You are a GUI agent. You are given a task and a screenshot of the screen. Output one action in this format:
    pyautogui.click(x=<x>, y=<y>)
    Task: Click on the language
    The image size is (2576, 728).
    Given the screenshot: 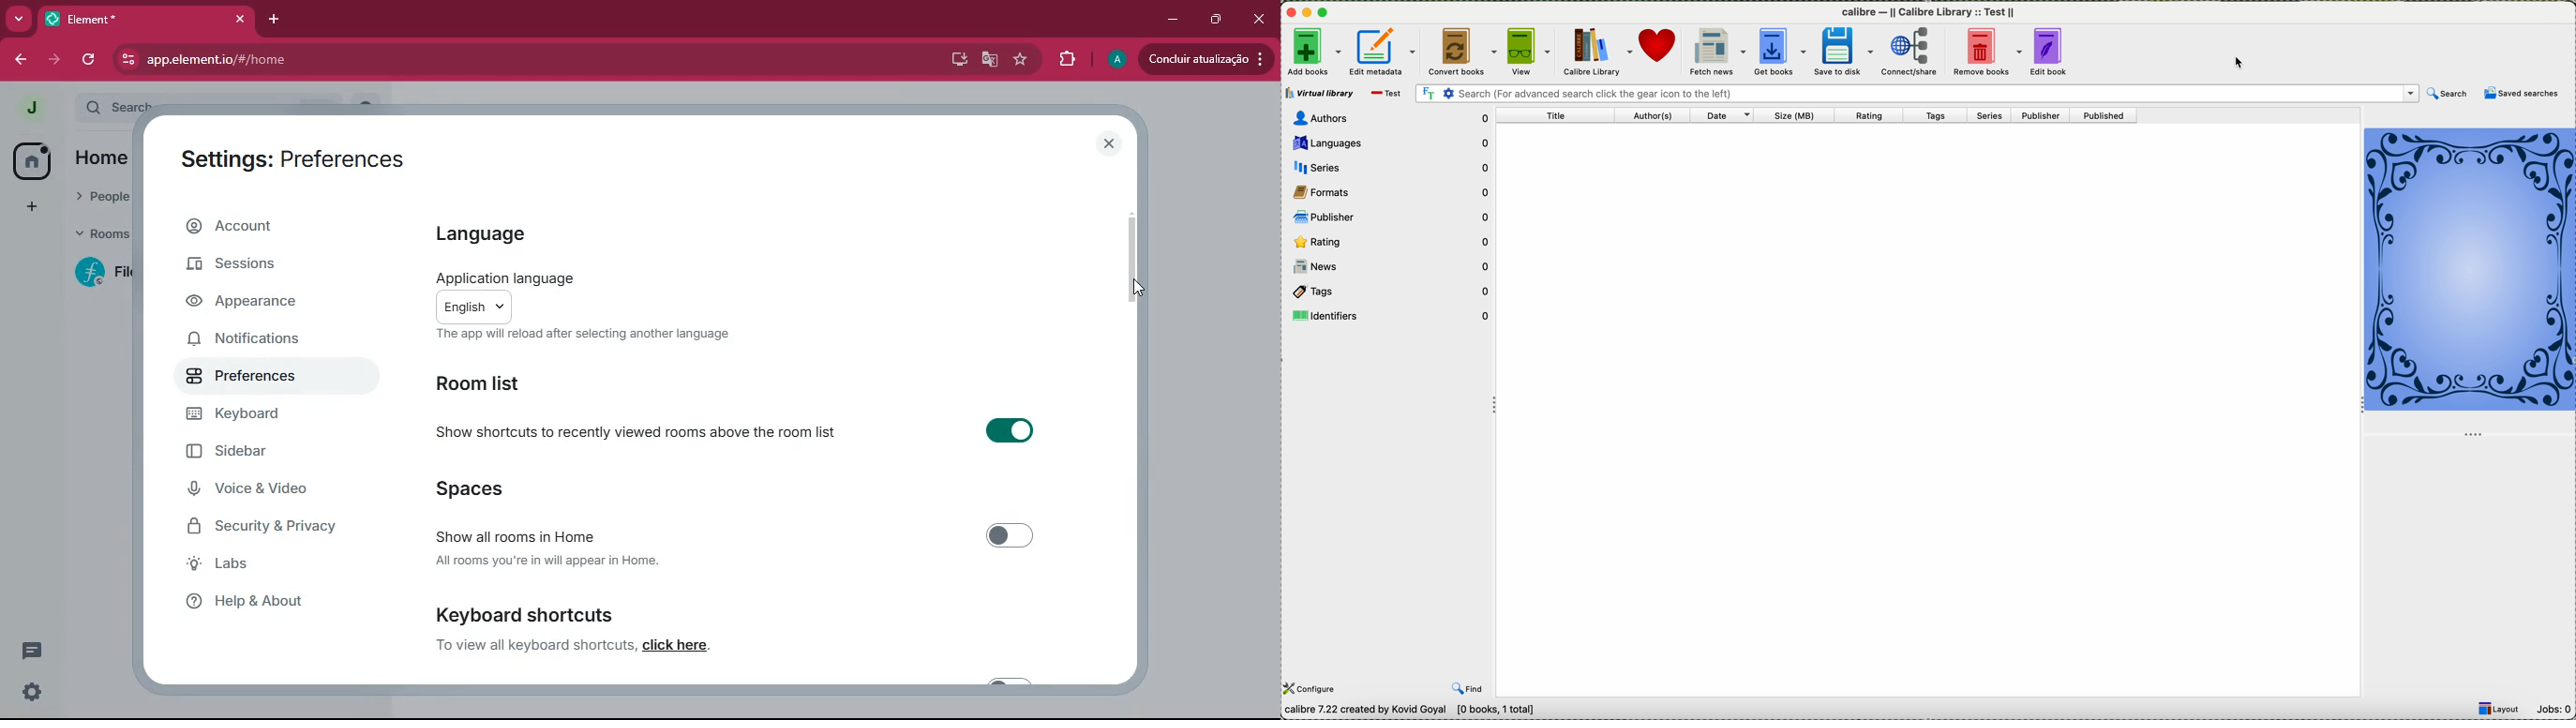 What is the action you would take?
    pyautogui.click(x=493, y=235)
    